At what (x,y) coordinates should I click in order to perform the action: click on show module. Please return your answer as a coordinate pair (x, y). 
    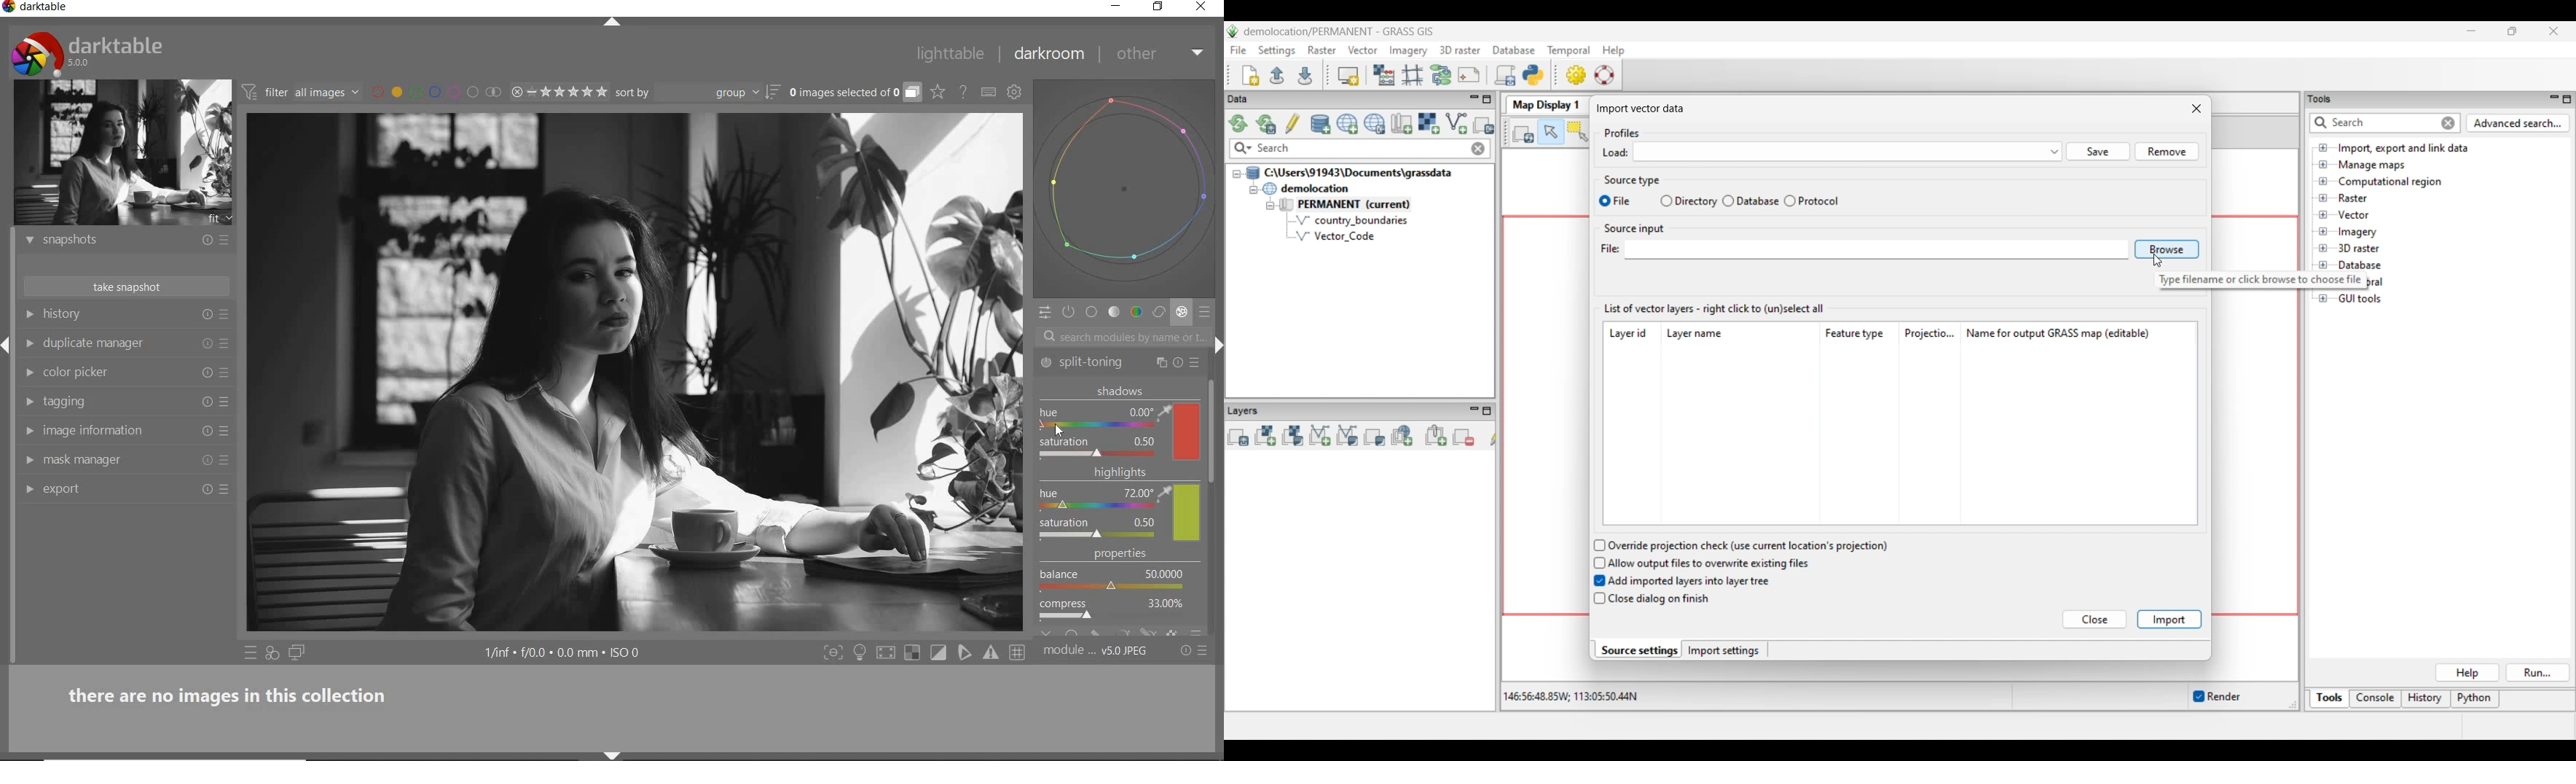
    Looking at the image, I should click on (32, 373).